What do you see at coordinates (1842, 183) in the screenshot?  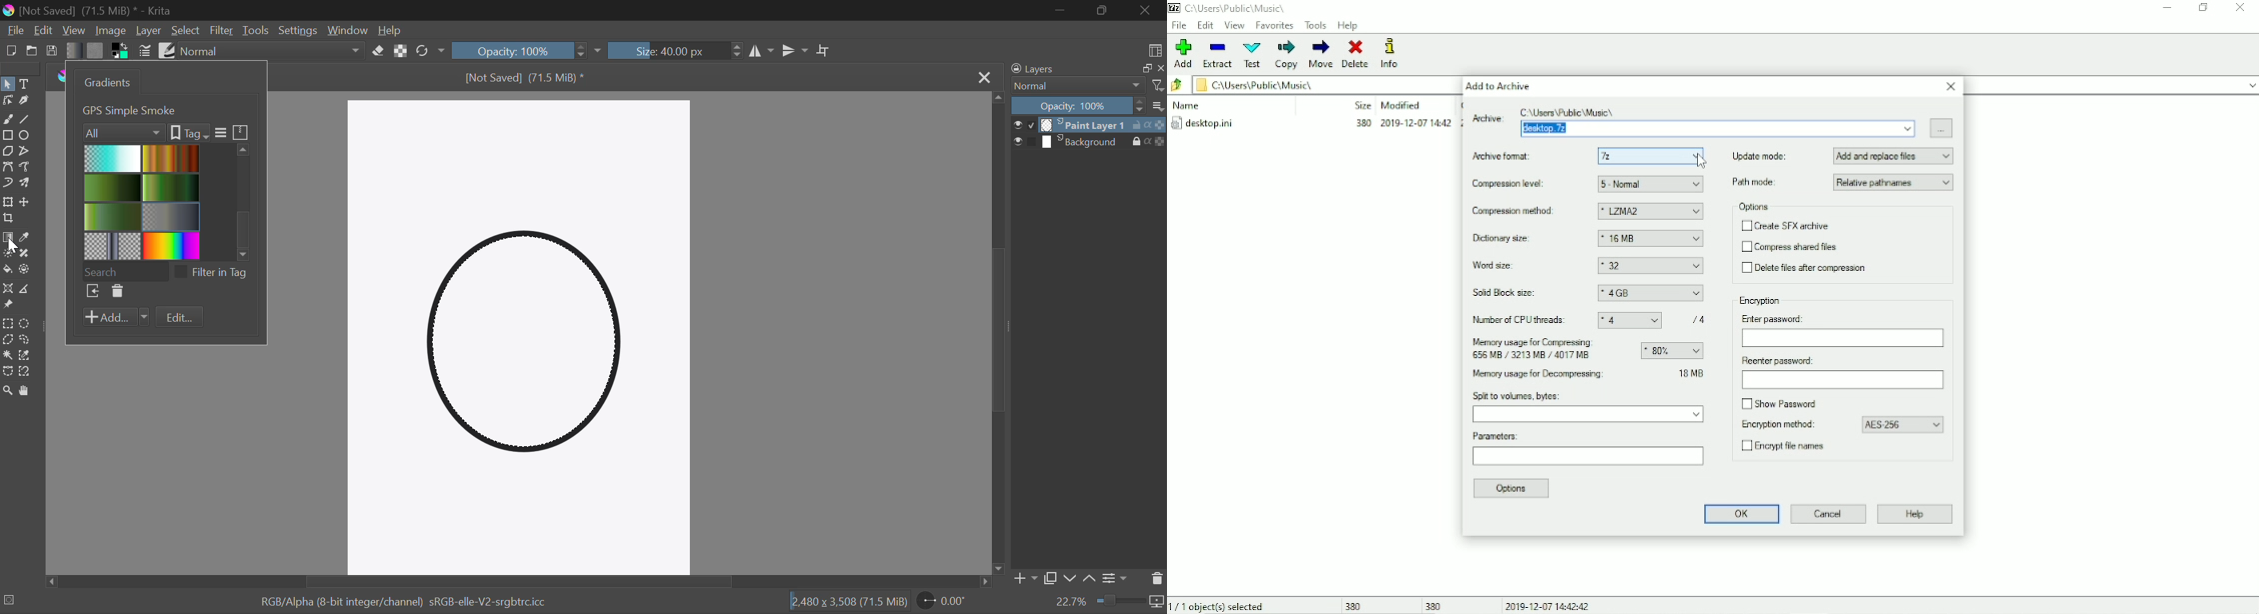 I see `Path mode` at bounding box center [1842, 183].